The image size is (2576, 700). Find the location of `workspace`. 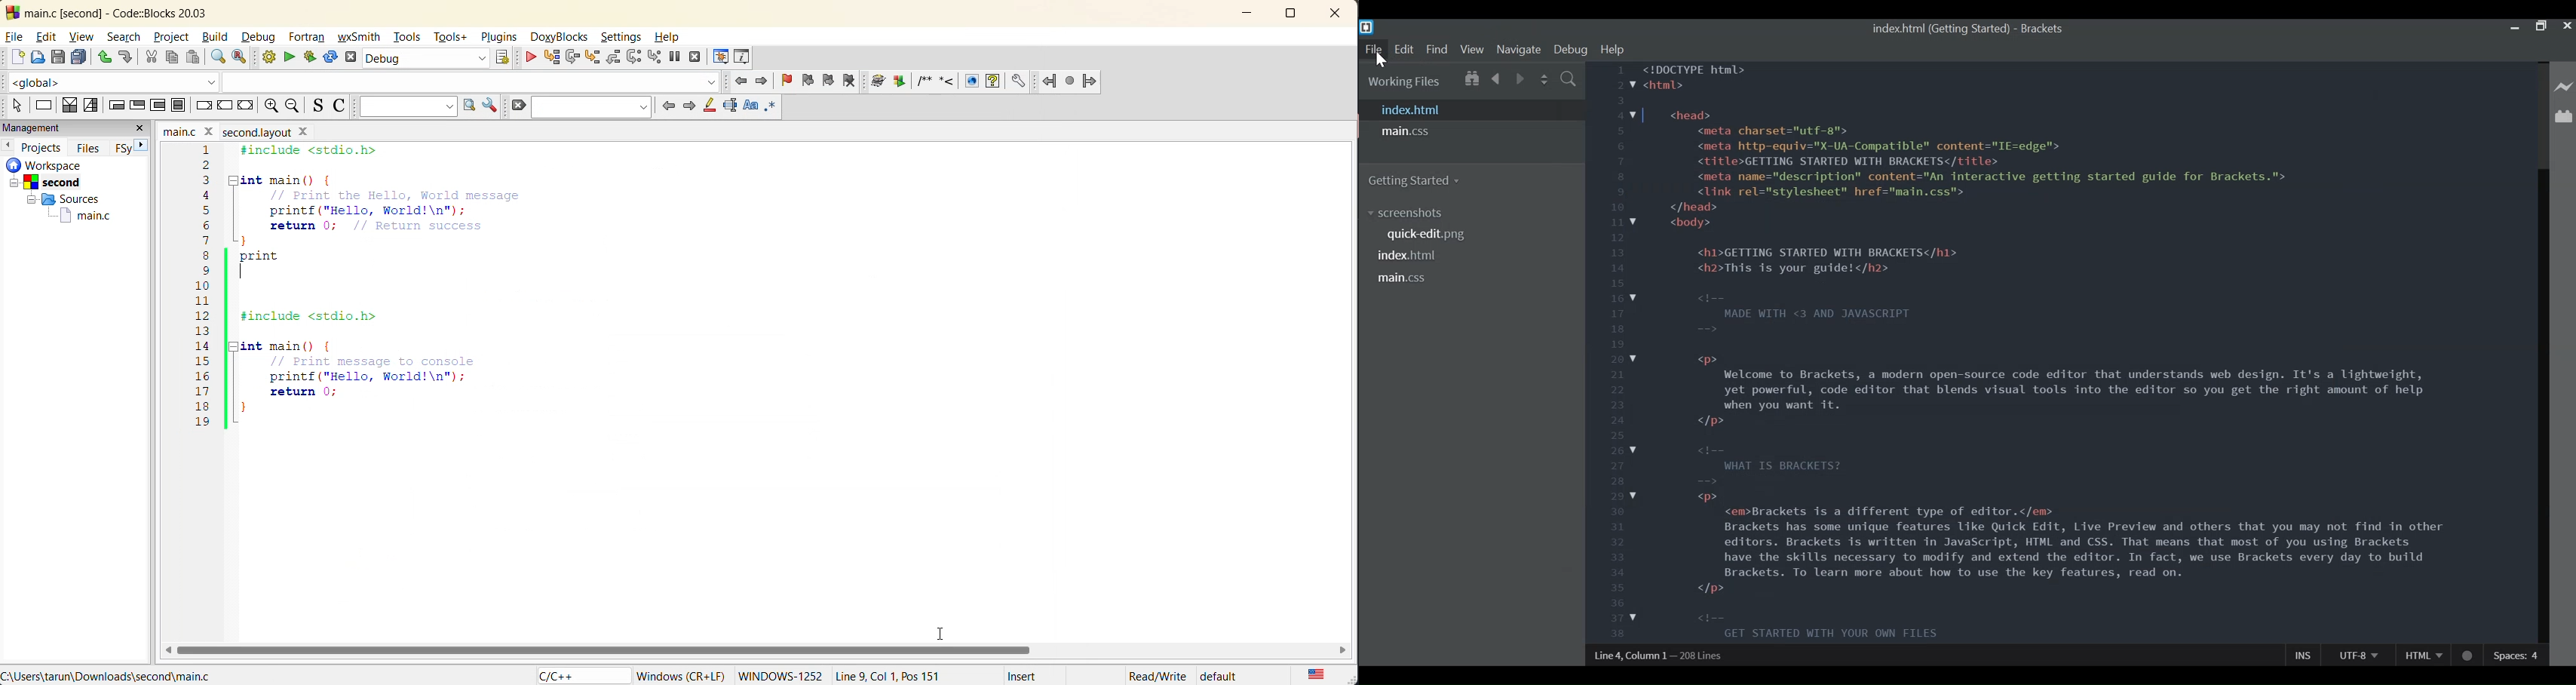

workspace is located at coordinates (68, 164).